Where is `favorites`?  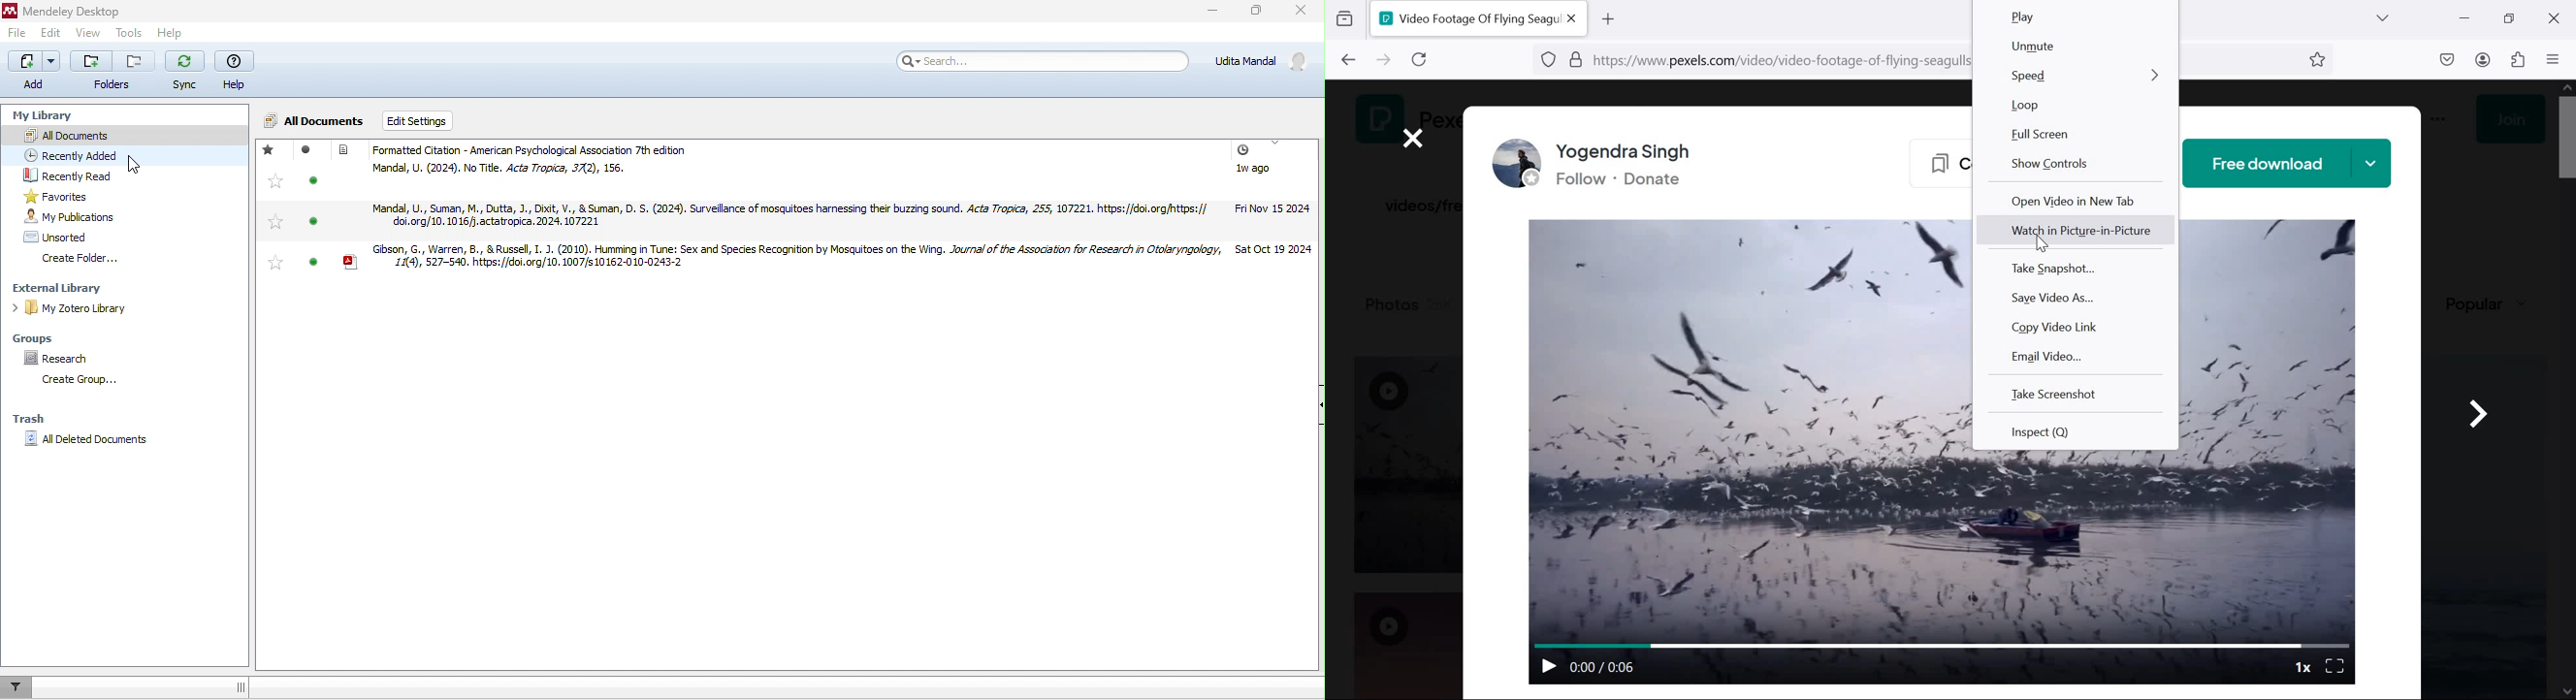
favorites is located at coordinates (274, 180).